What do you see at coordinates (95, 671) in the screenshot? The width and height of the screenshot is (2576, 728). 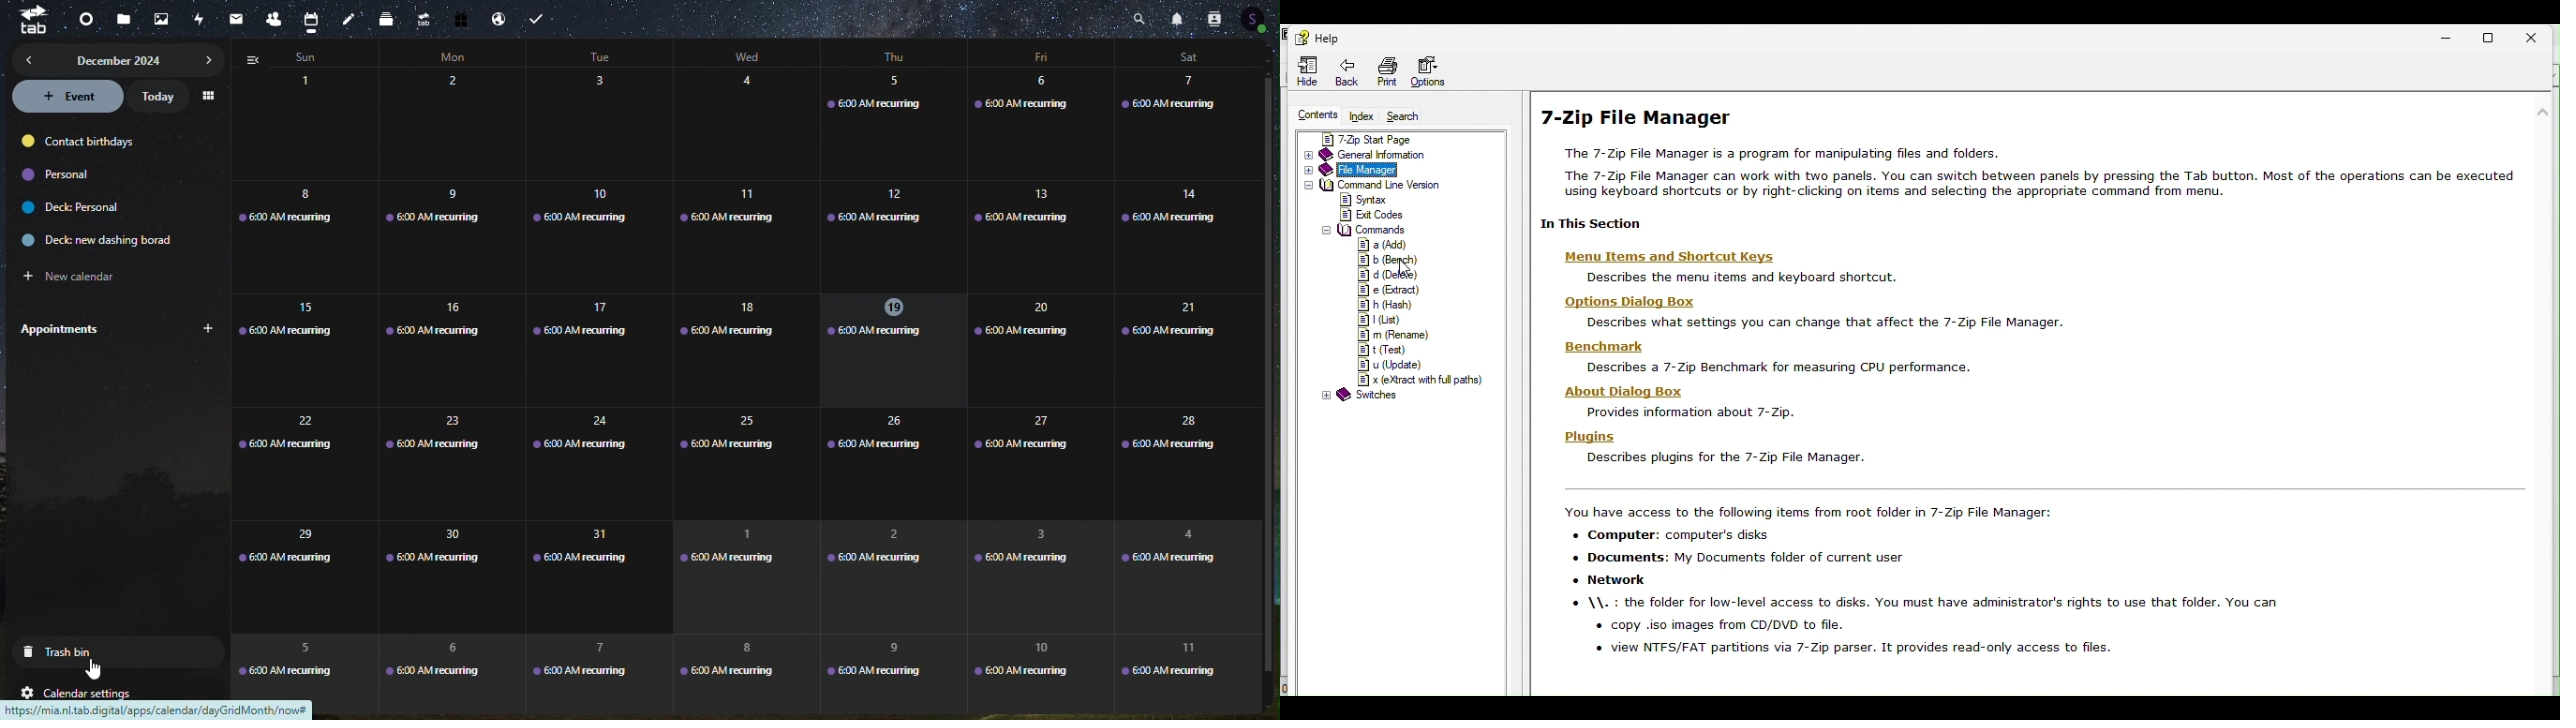 I see `Cursor` at bounding box center [95, 671].